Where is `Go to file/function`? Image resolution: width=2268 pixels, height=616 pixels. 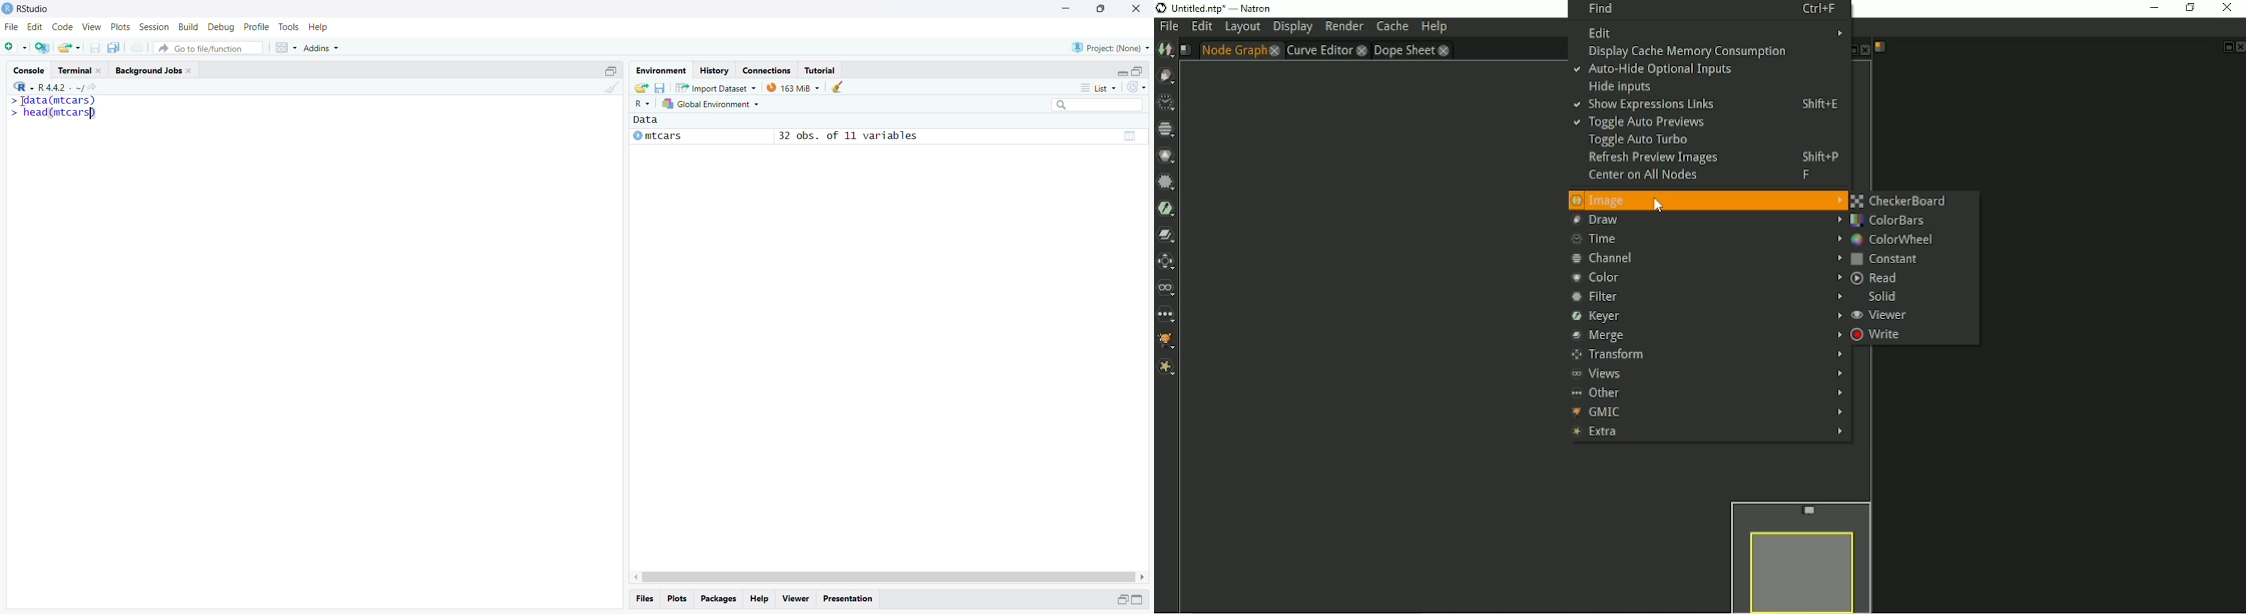 Go to file/function is located at coordinates (207, 48).